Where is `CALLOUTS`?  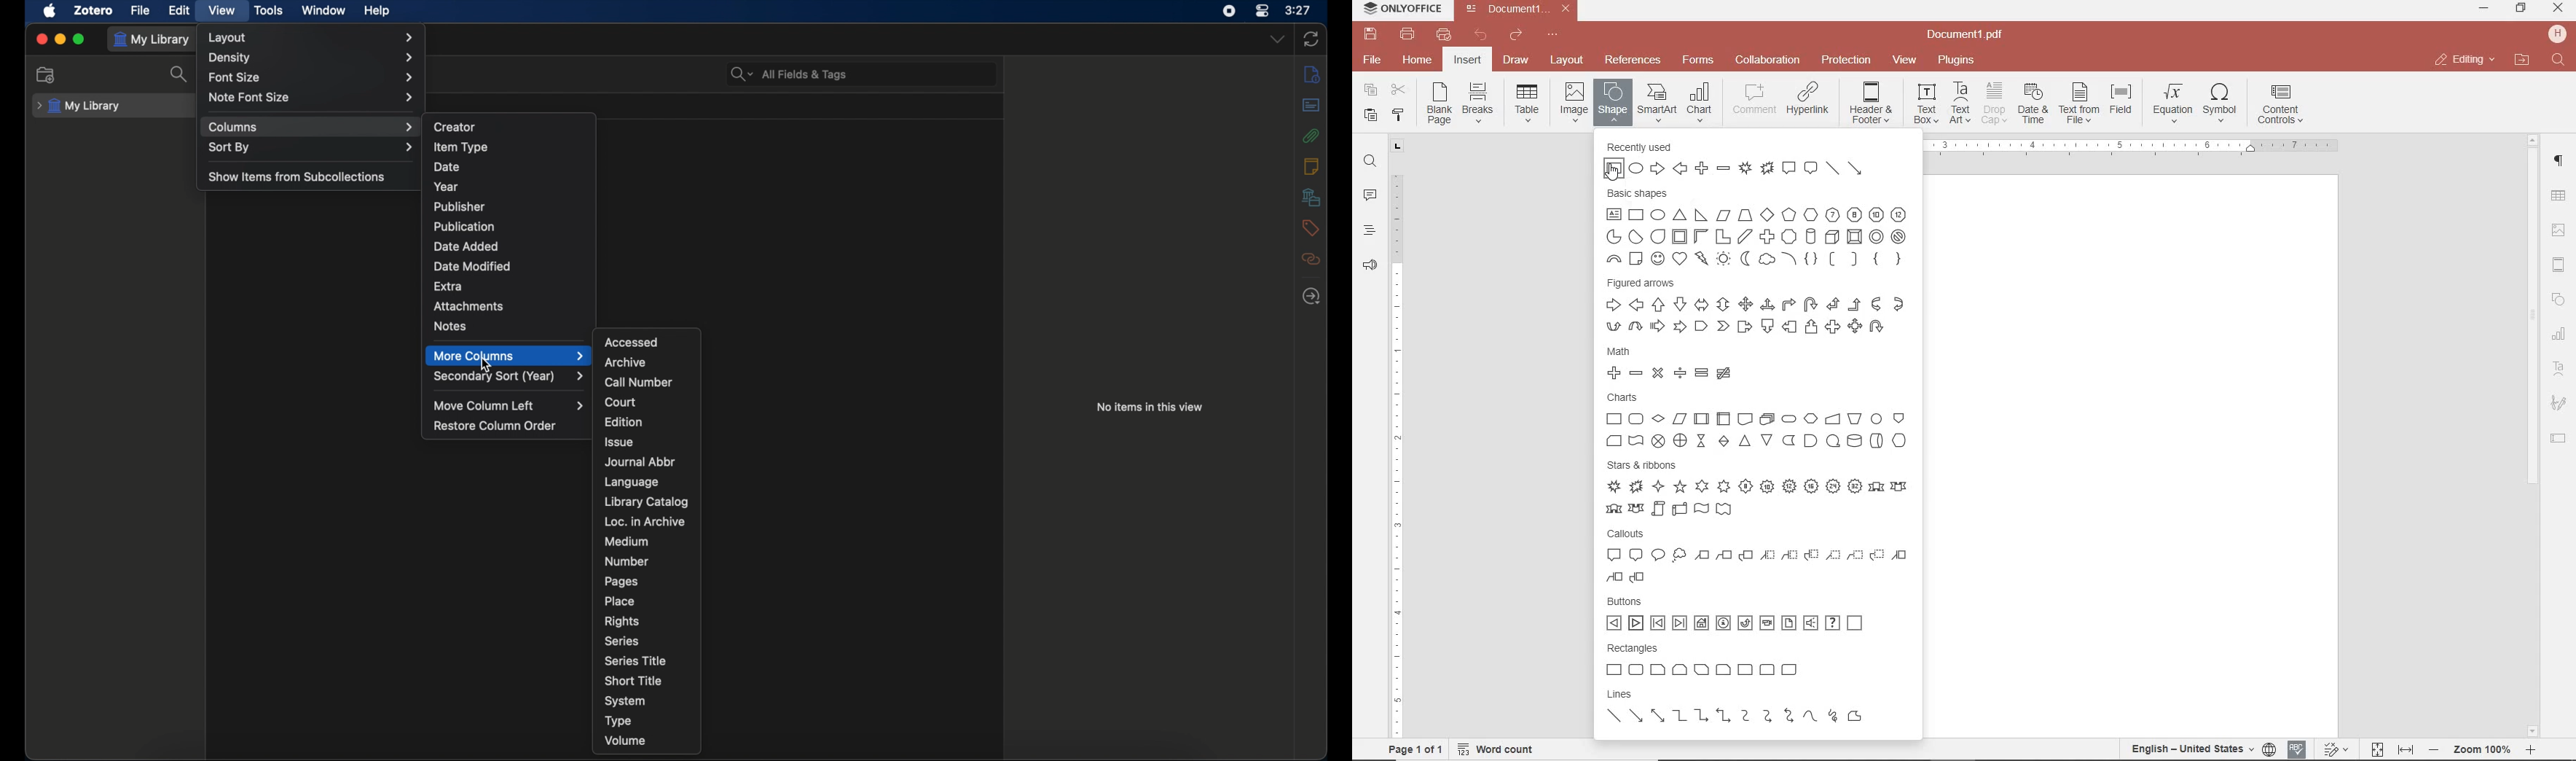 CALLOUTS is located at coordinates (1756, 557).